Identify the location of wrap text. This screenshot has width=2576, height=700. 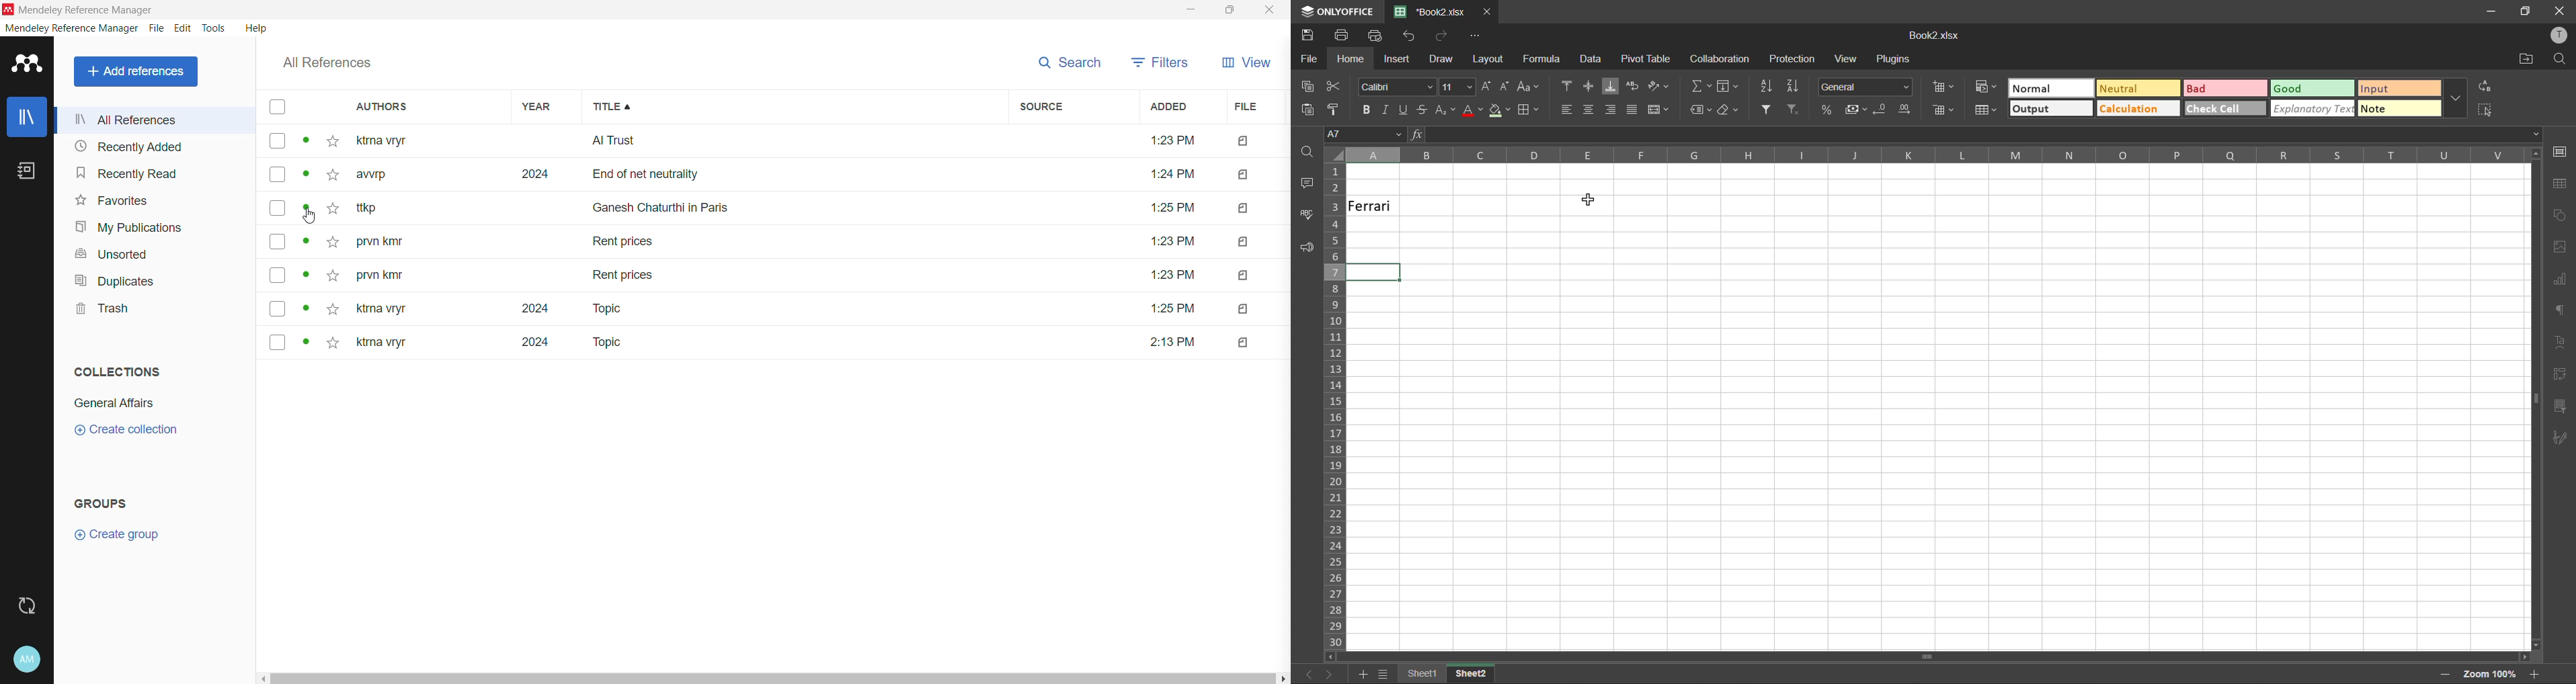
(1634, 86).